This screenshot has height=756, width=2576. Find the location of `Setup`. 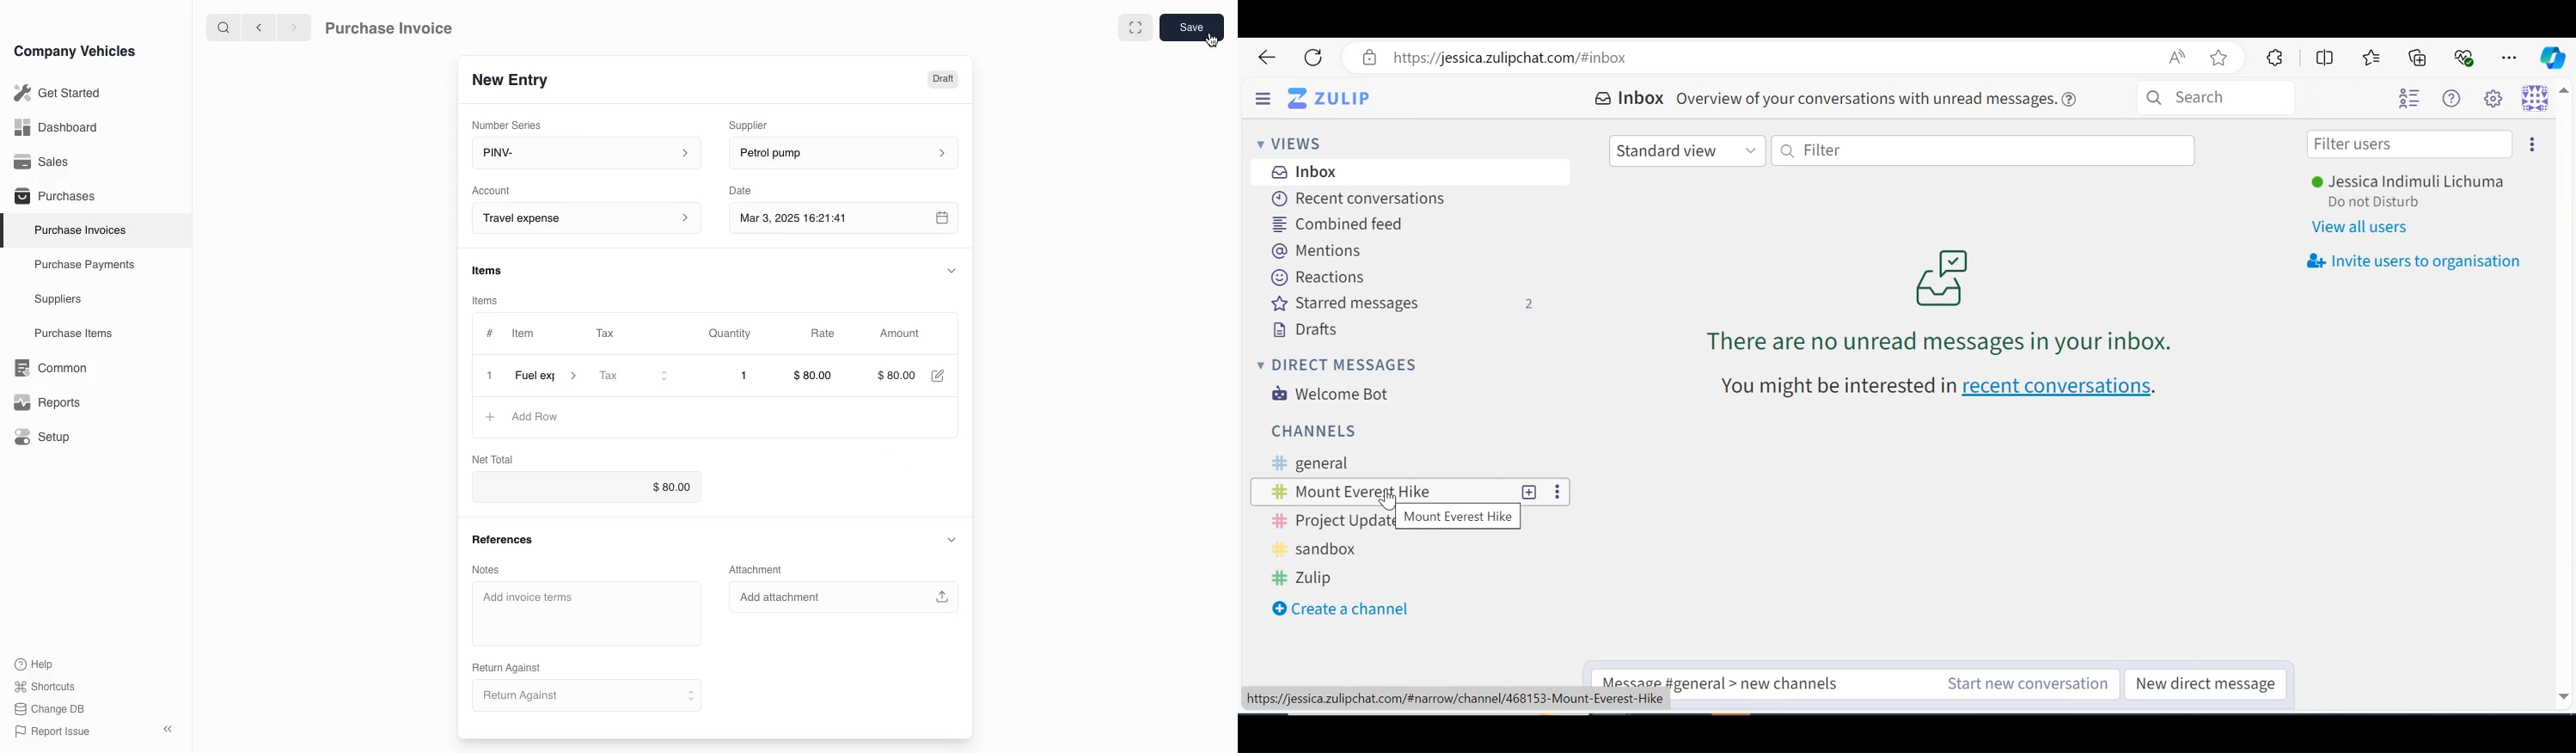

Setup is located at coordinates (46, 438).